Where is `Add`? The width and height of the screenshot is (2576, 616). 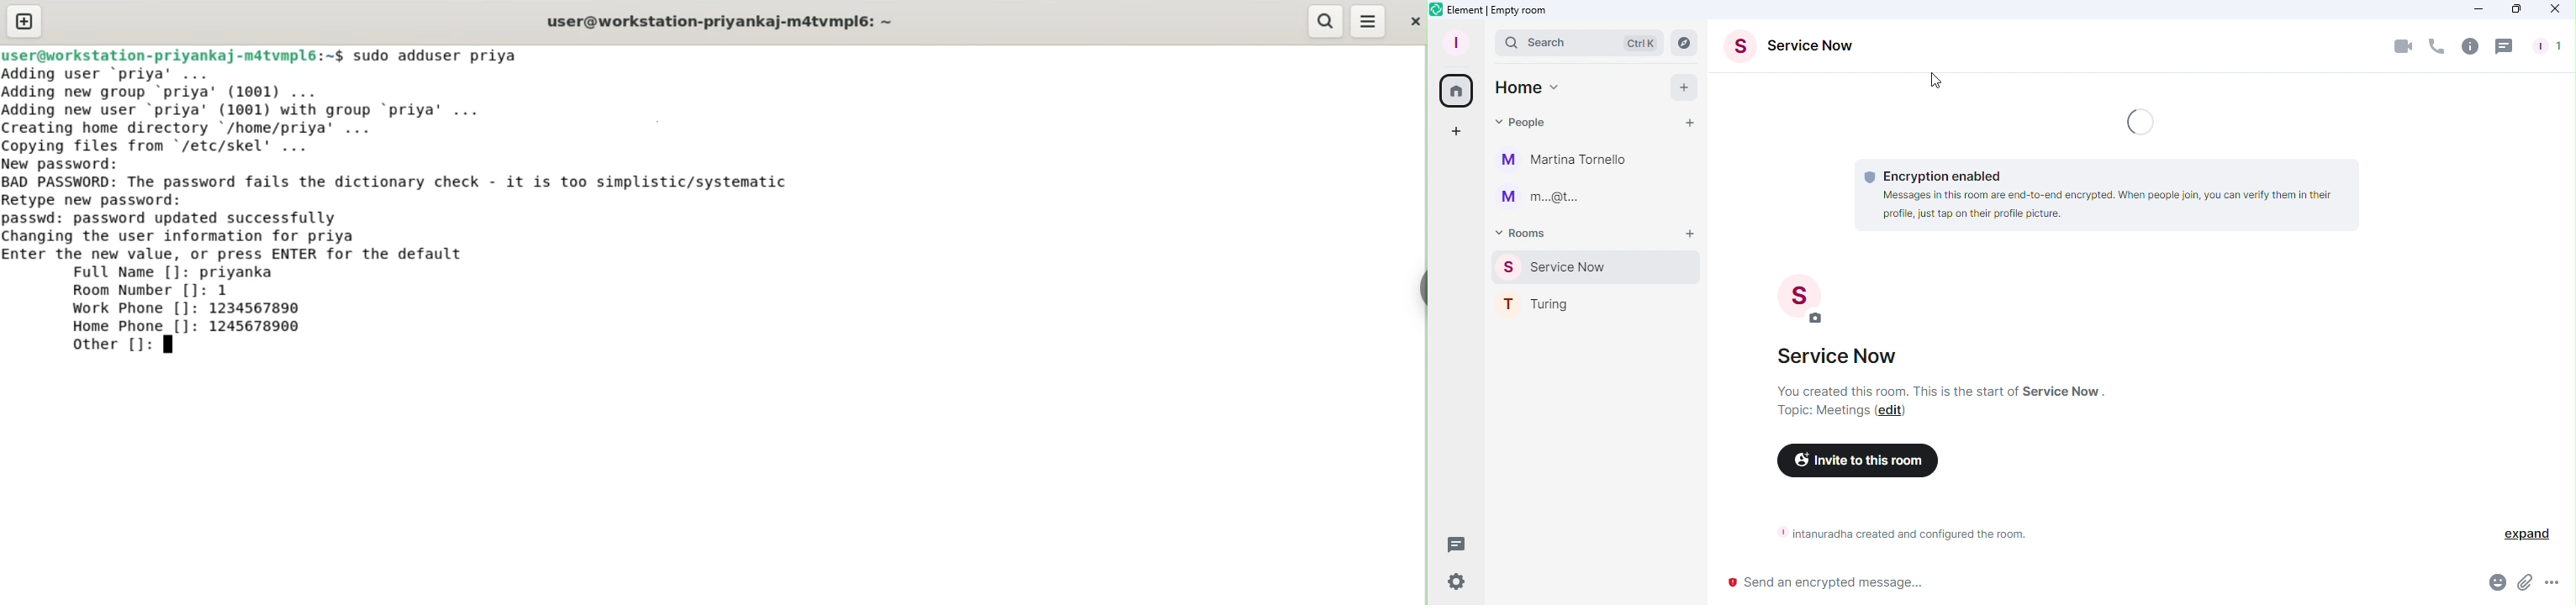
Add is located at coordinates (1679, 87).